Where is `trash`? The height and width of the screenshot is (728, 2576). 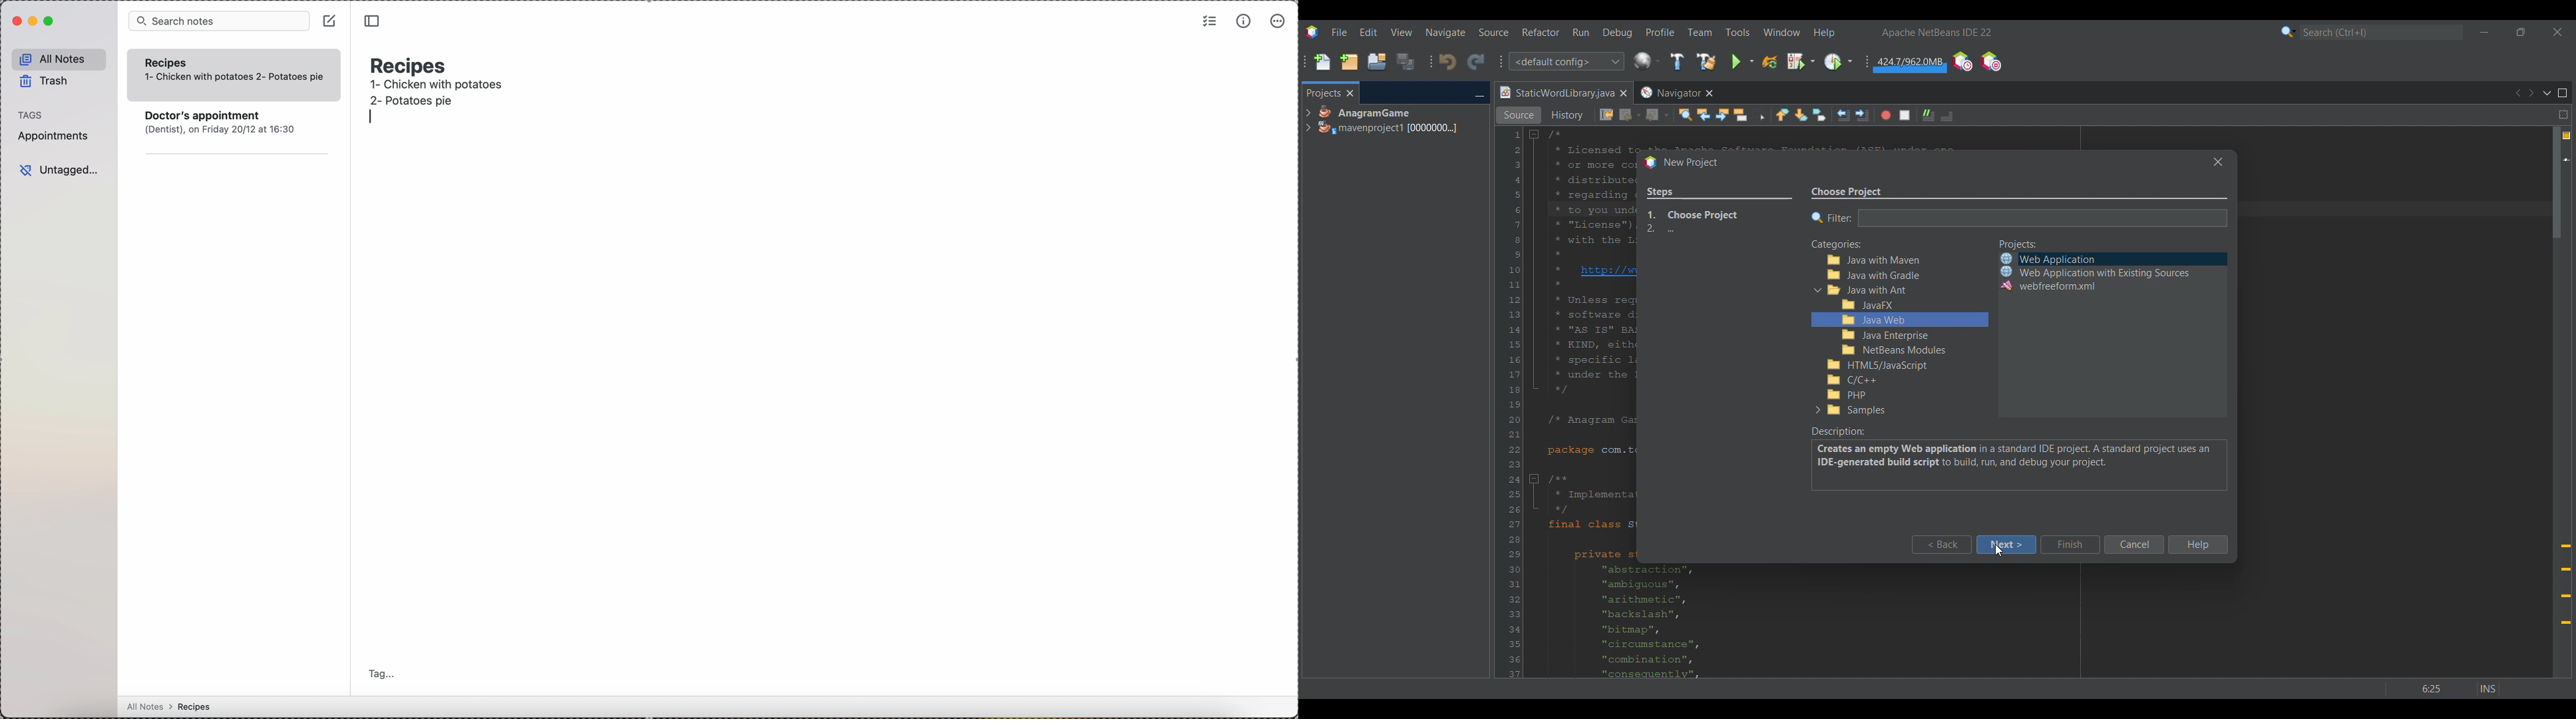 trash is located at coordinates (50, 80).